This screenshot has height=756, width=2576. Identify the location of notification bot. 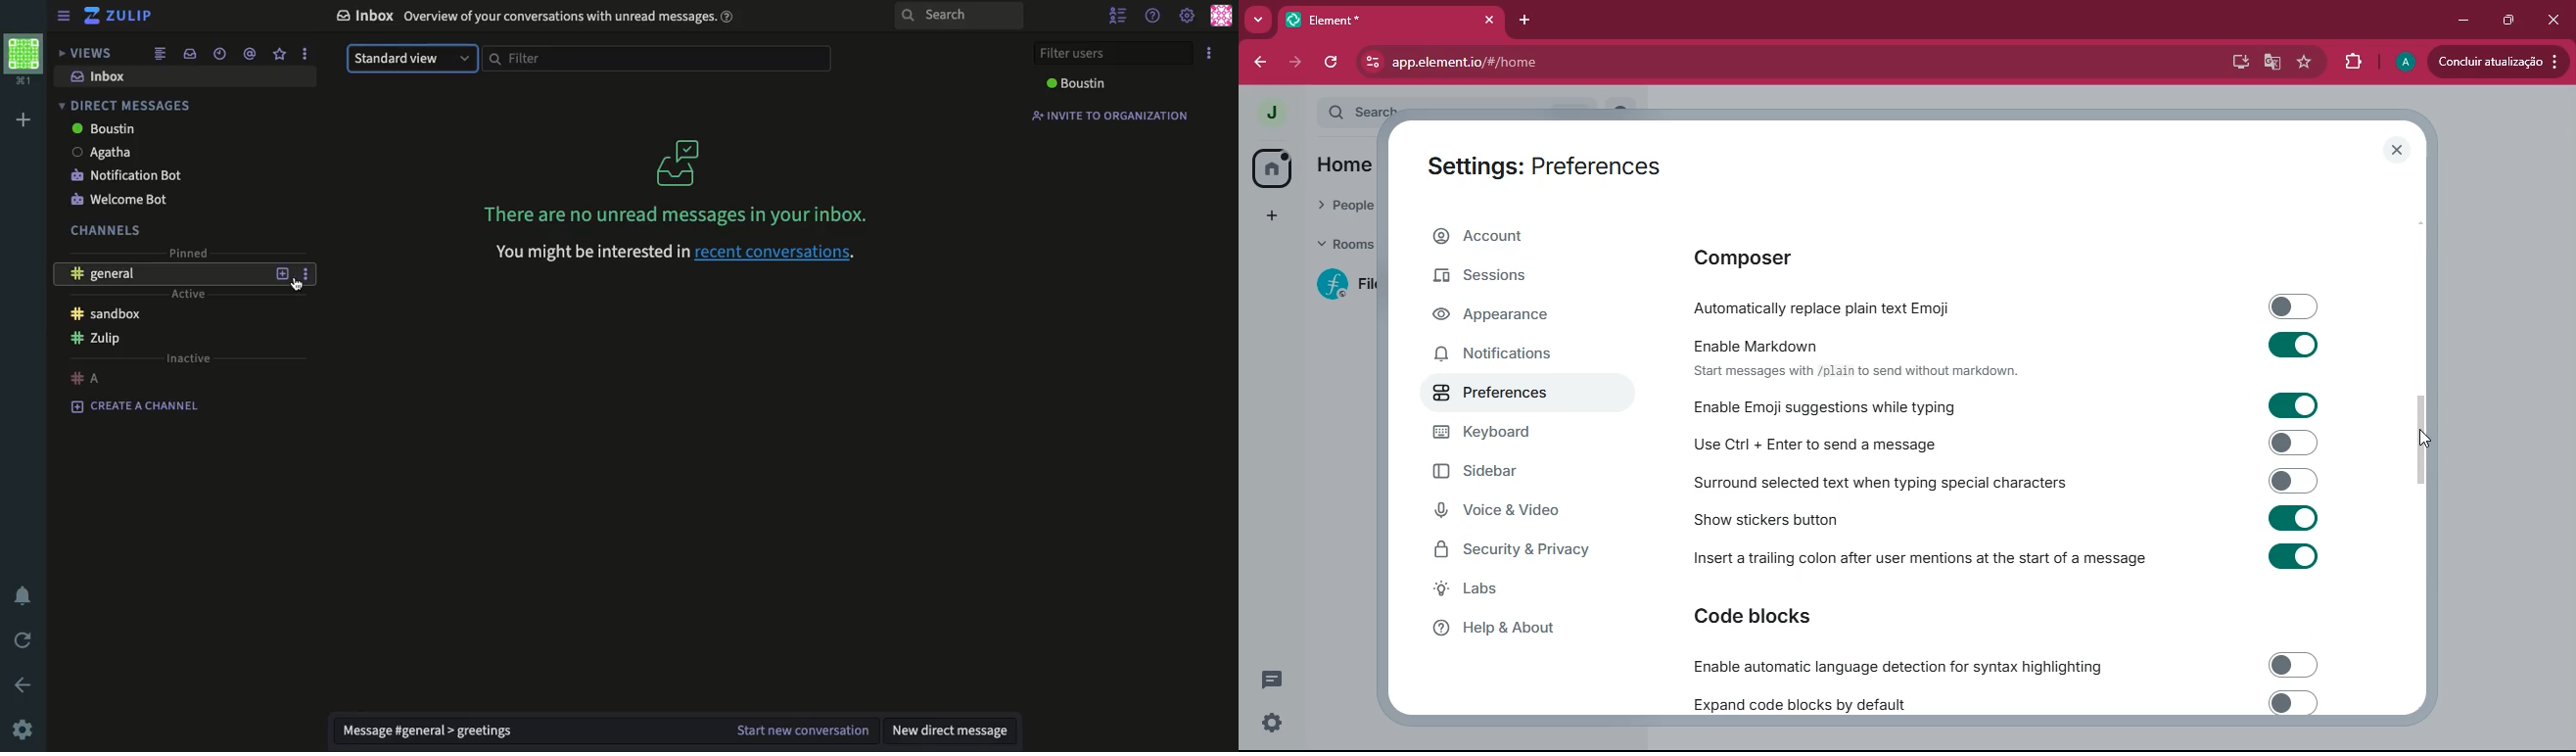
(126, 176).